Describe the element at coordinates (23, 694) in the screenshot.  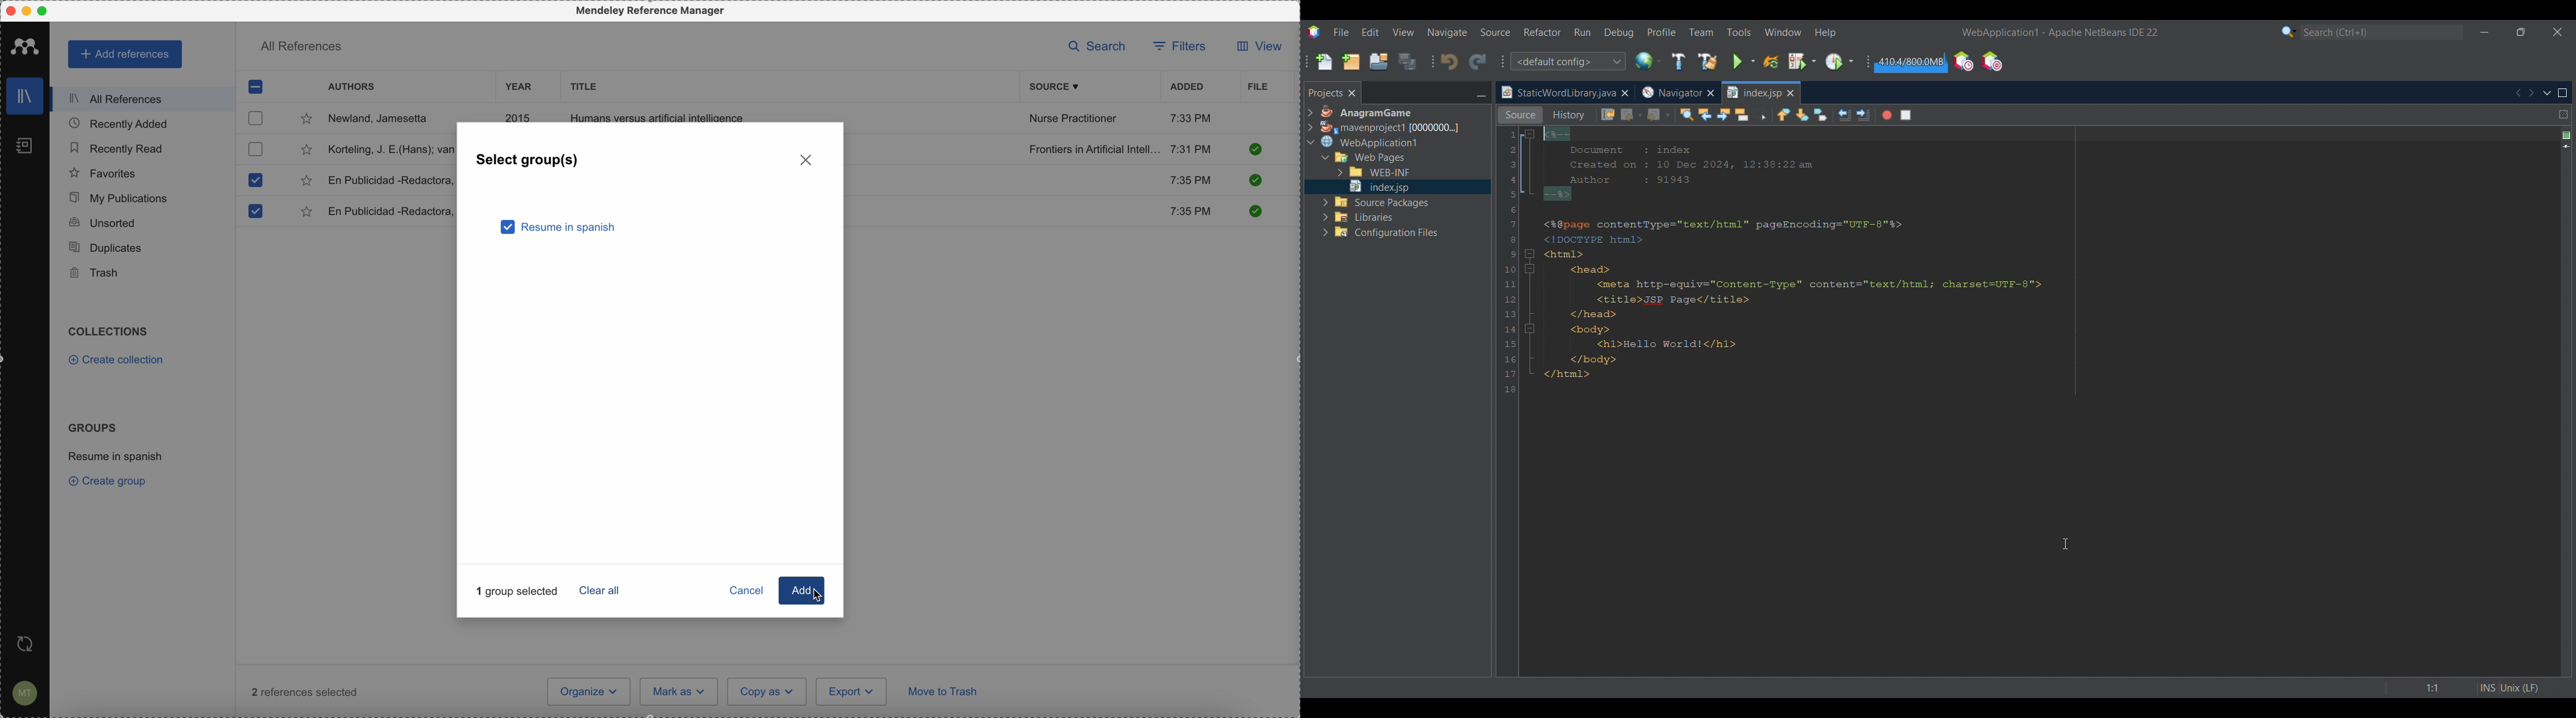
I see `account settings` at that location.